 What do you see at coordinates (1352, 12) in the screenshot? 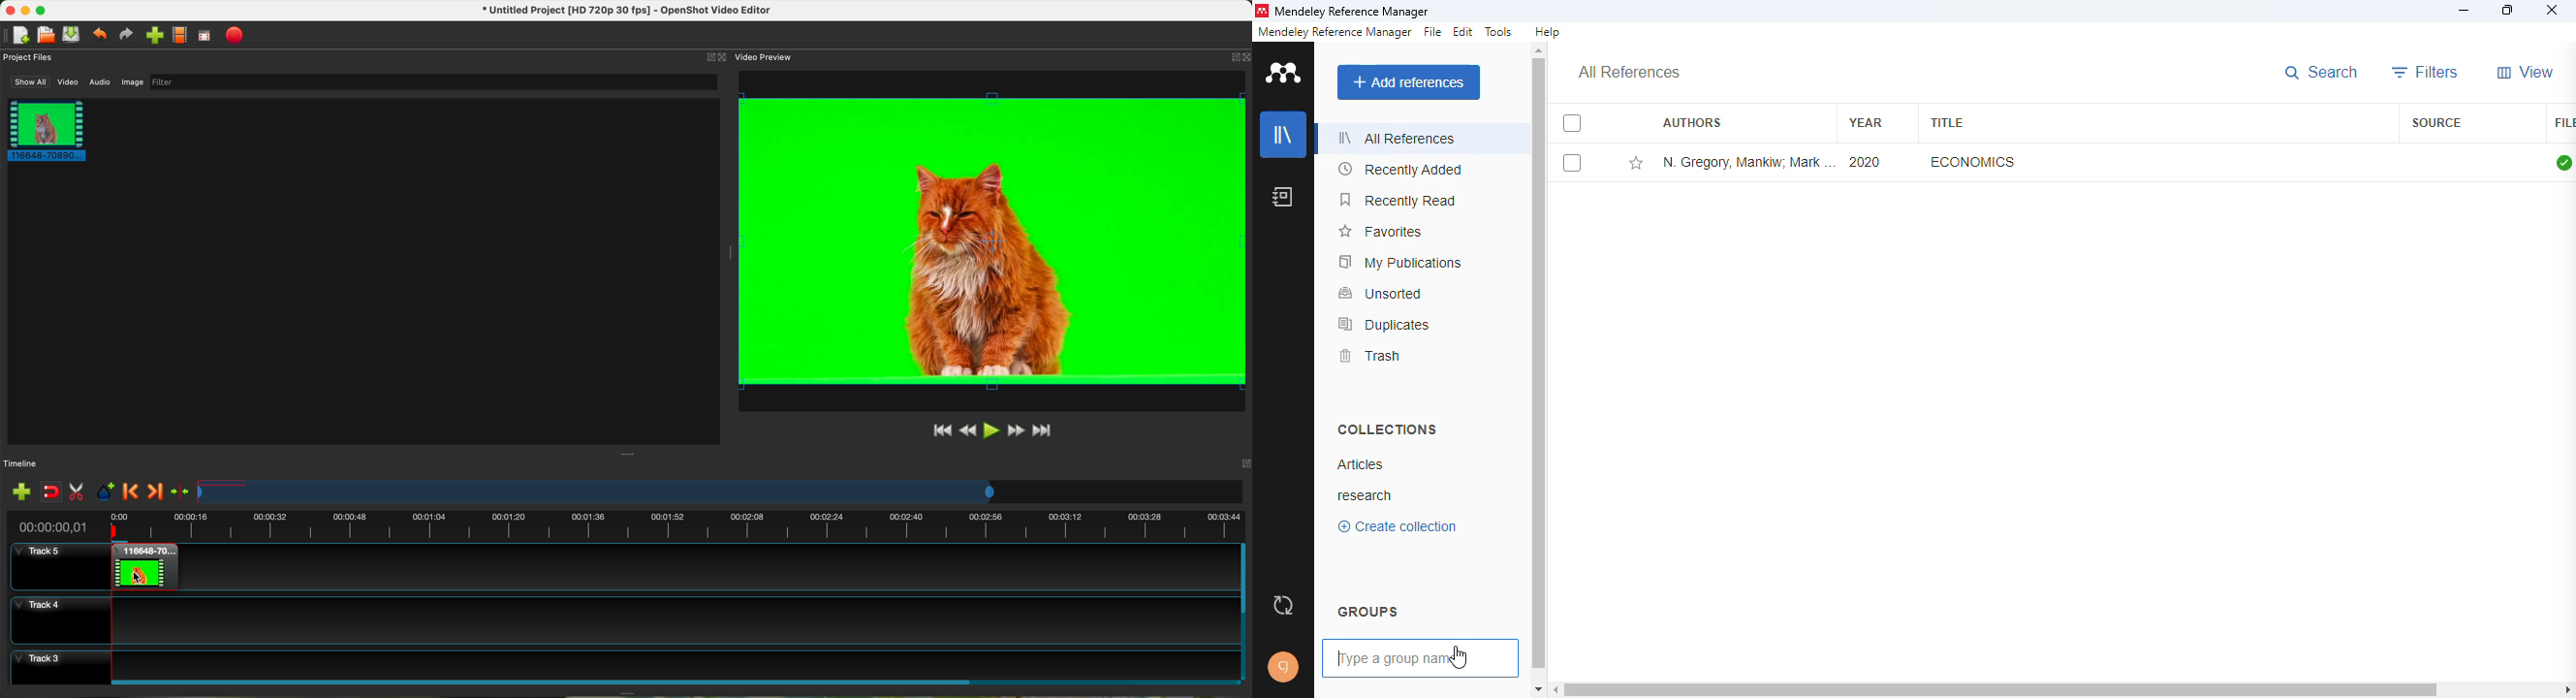
I see `mendeley reference manager` at bounding box center [1352, 12].